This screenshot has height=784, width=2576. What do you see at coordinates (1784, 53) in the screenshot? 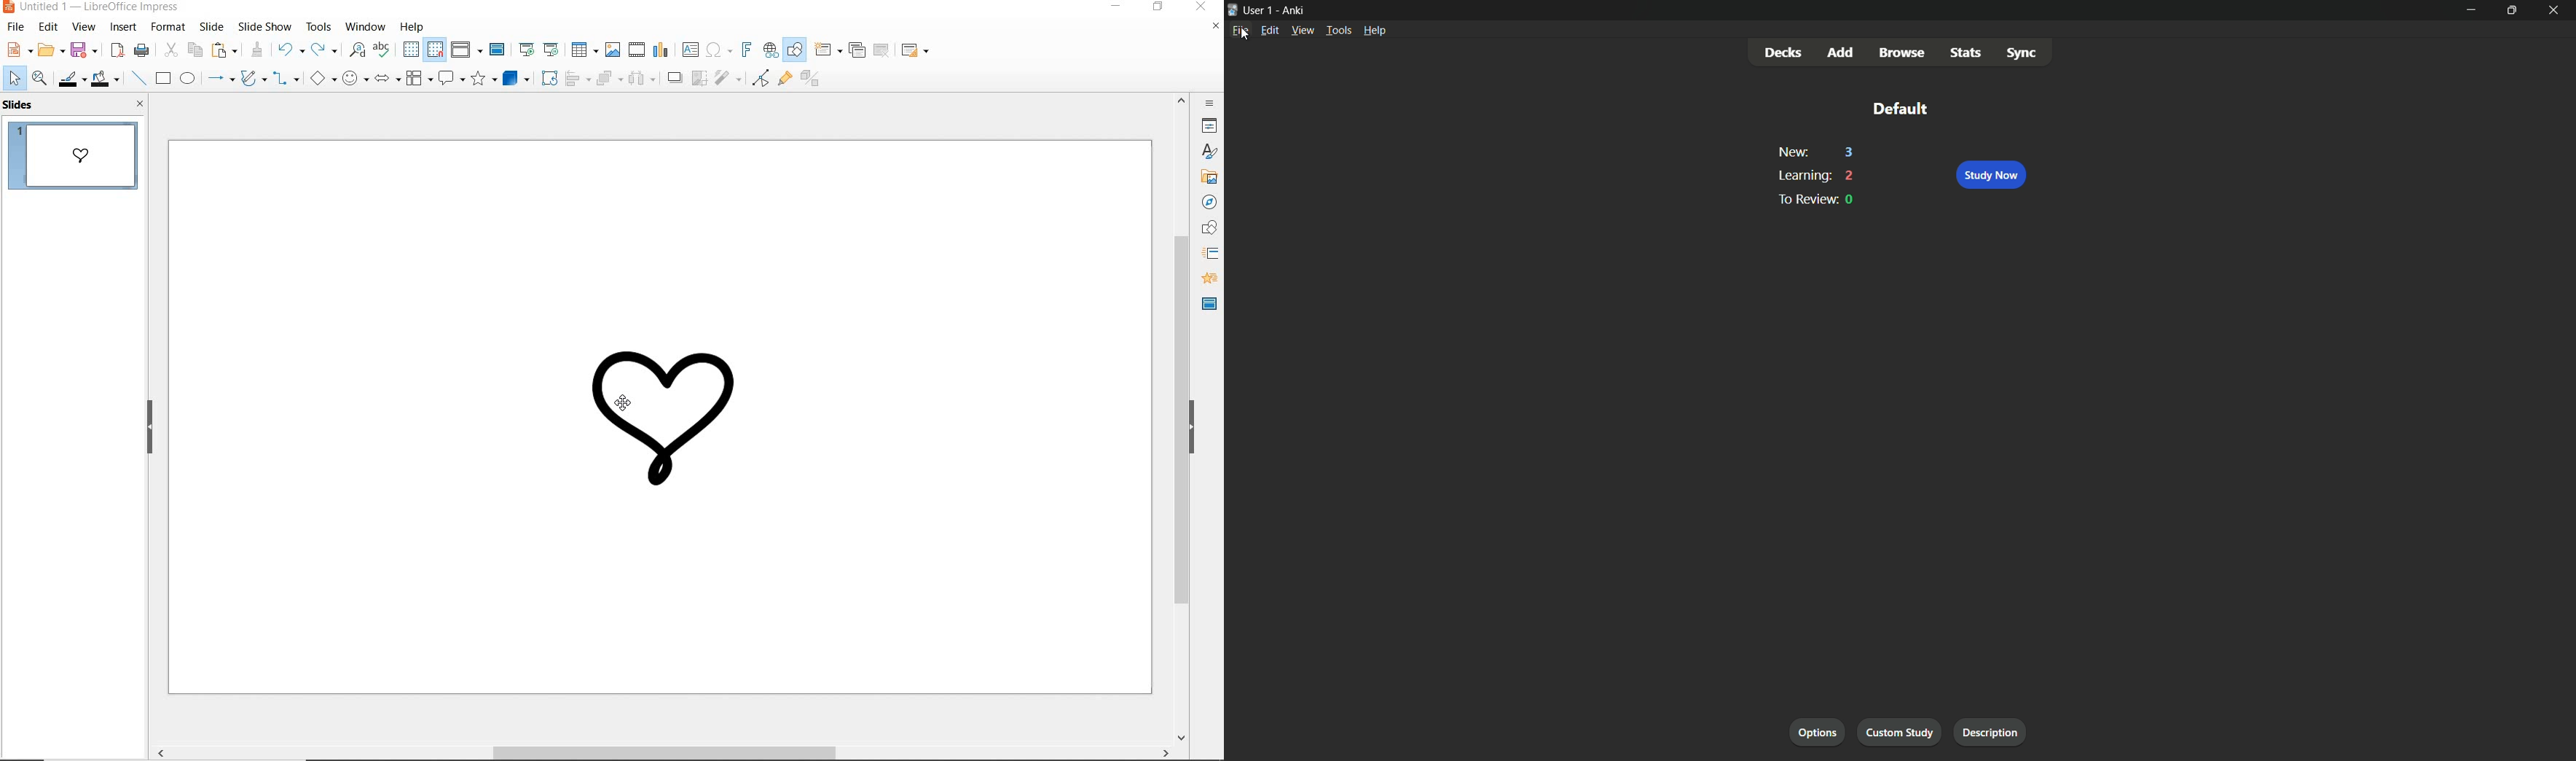
I see `decks` at bounding box center [1784, 53].